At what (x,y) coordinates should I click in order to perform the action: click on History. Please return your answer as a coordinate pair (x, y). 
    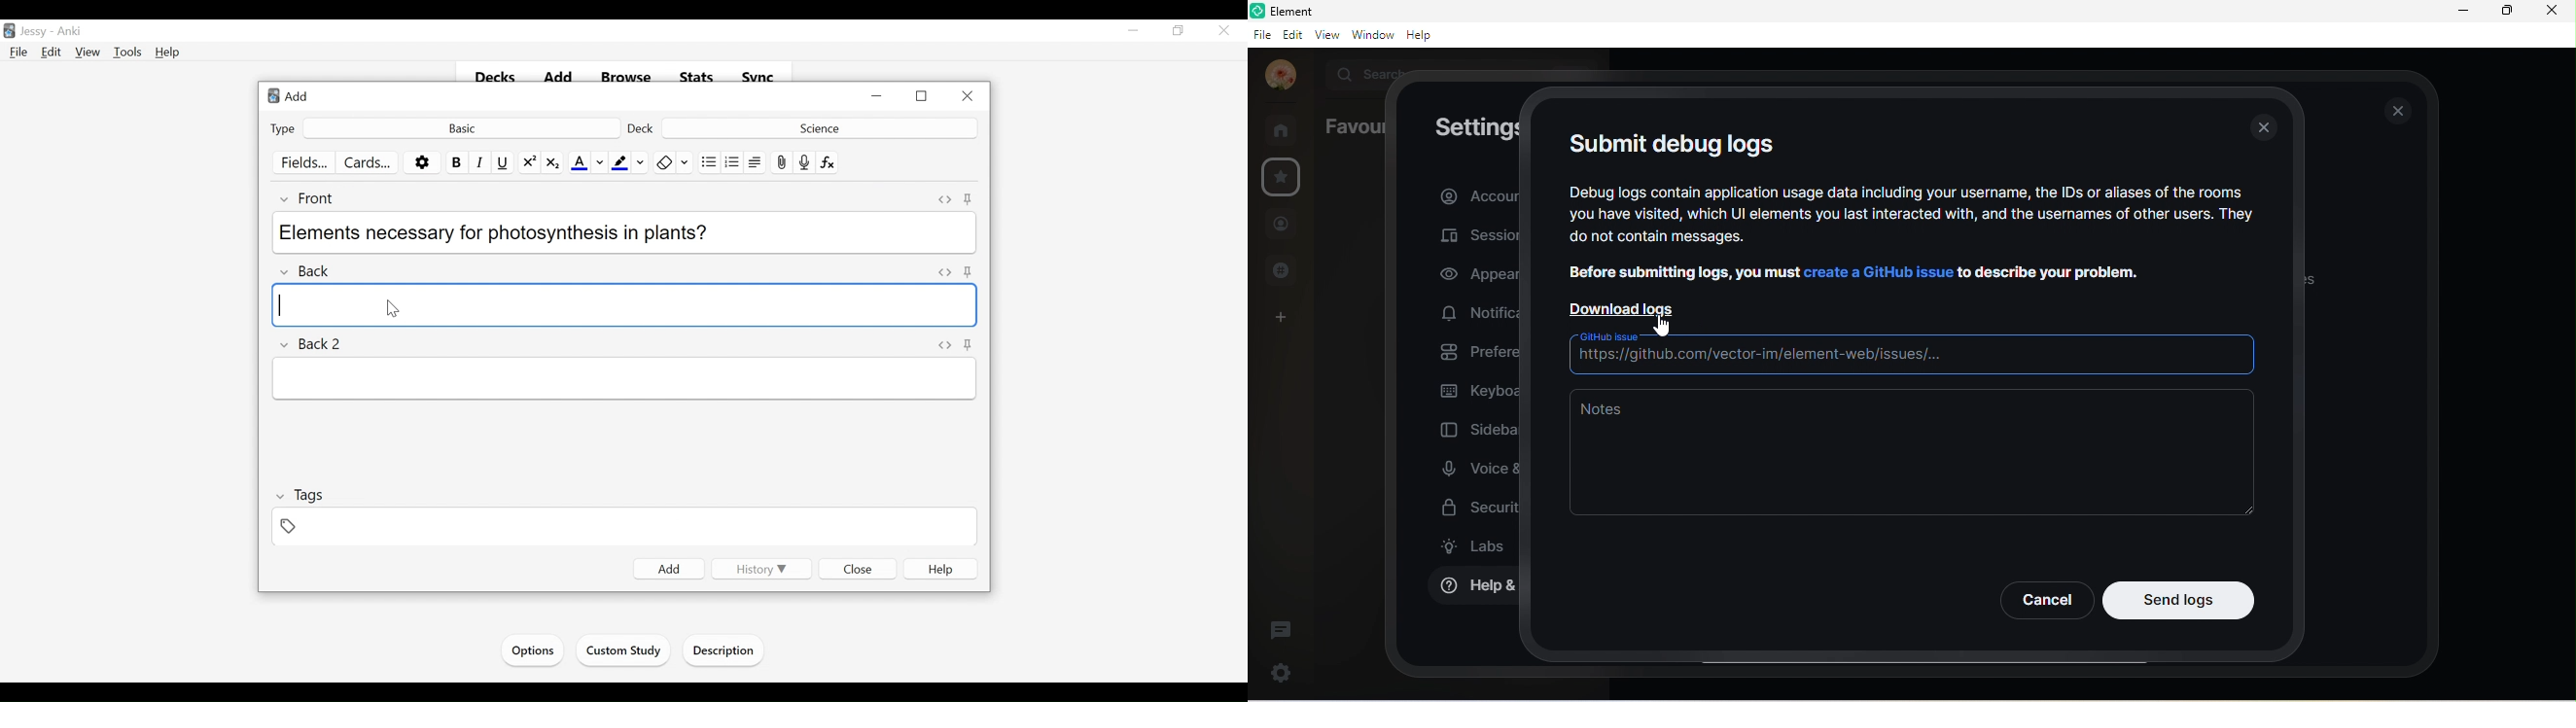
    Looking at the image, I should click on (759, 569).